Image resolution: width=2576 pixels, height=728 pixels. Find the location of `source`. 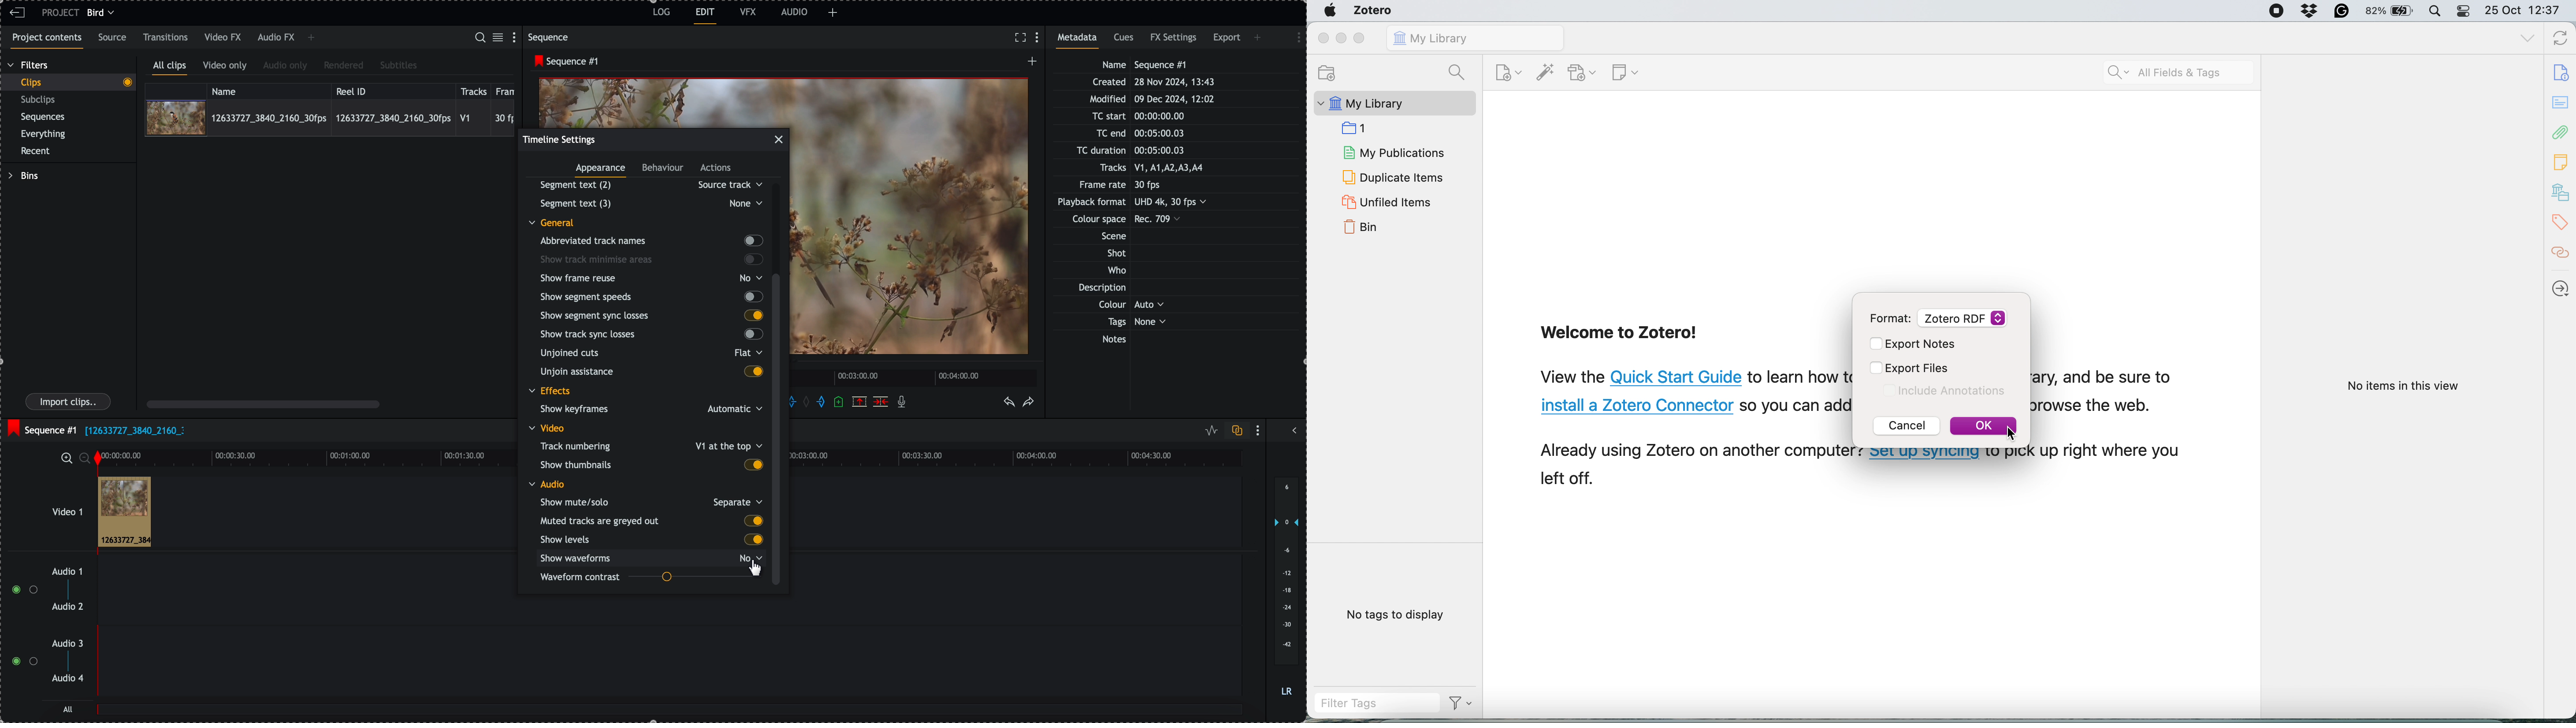

source is located at coordinates (114, 38).